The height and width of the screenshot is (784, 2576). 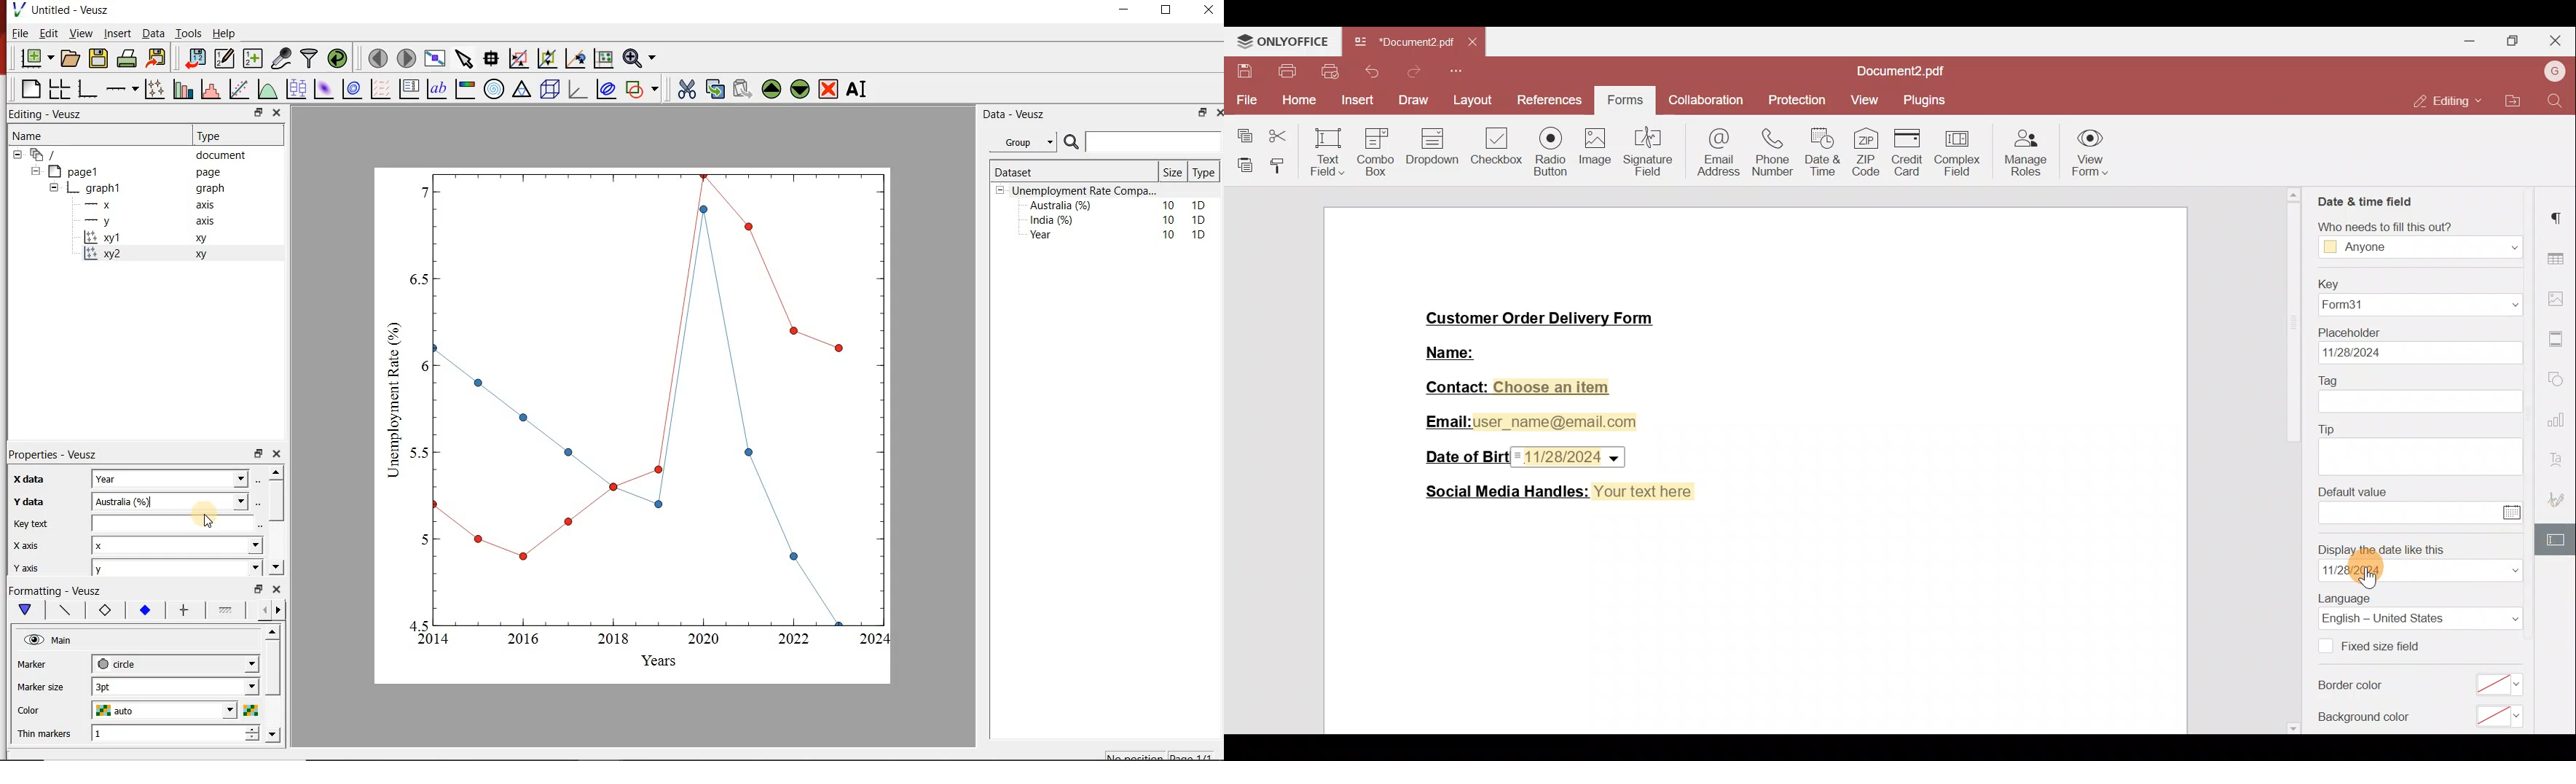 I want to click on Background color, so click(x=2363, y=716).